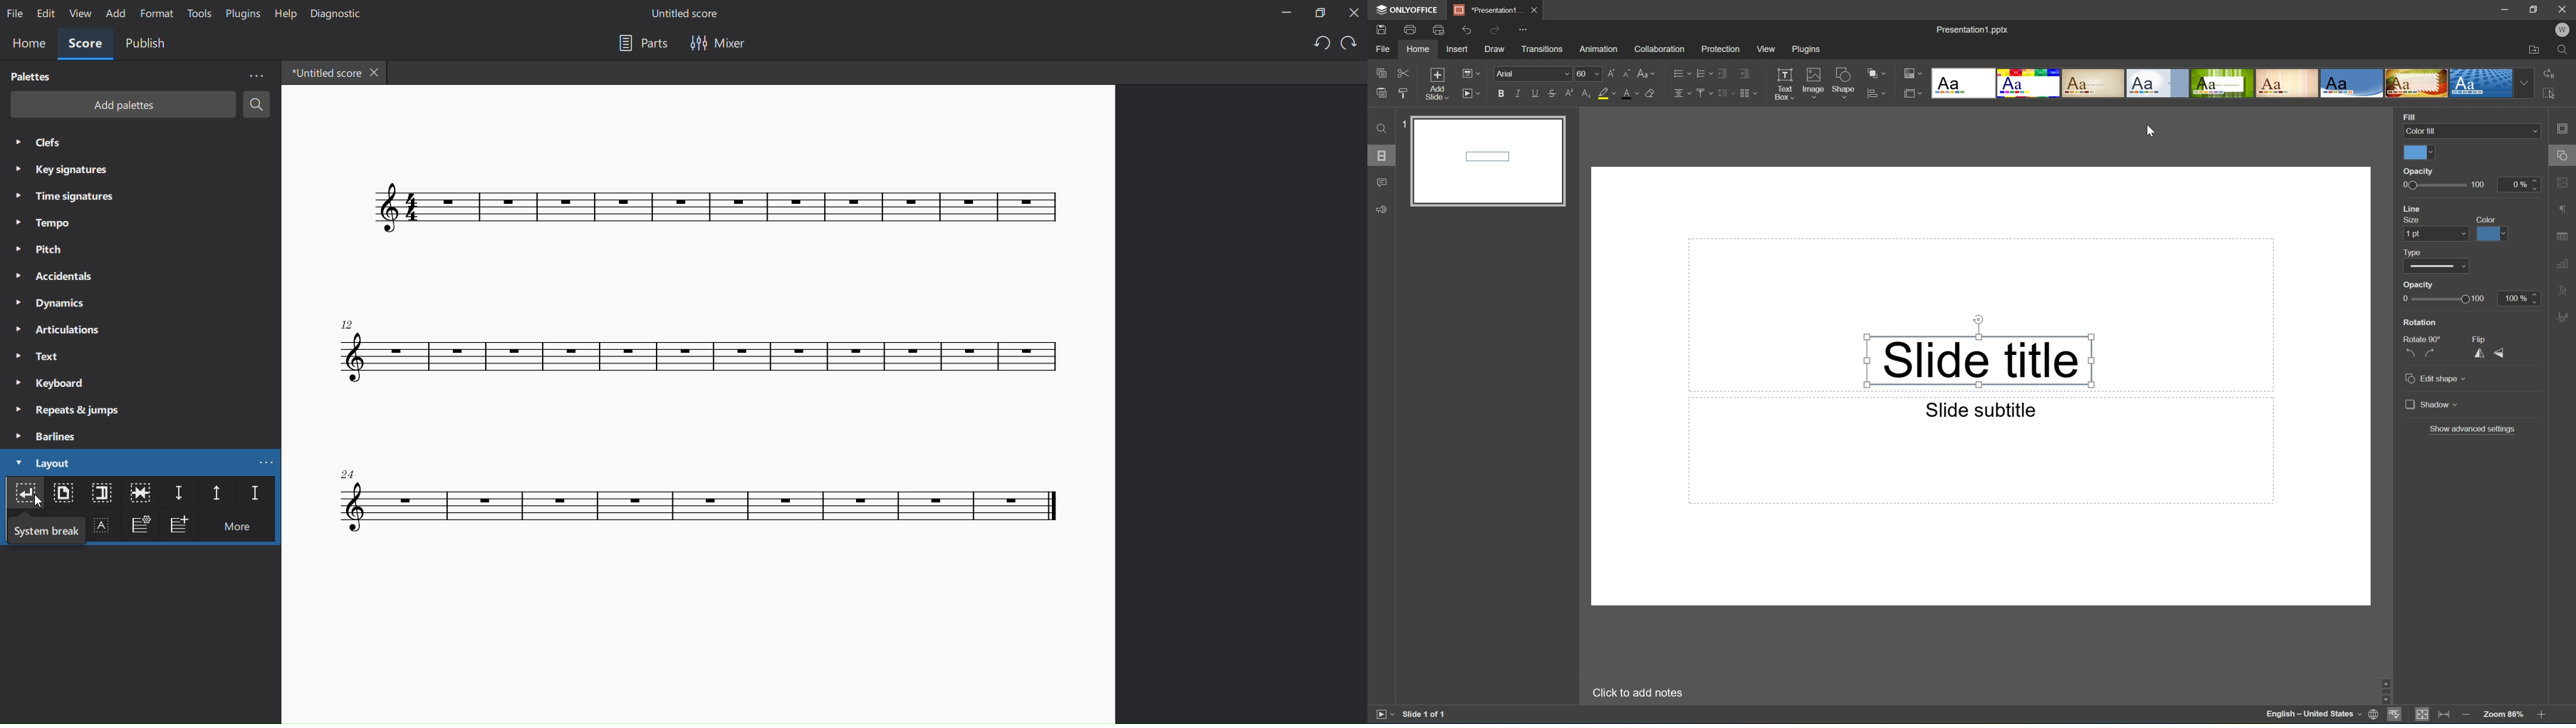 The width and height of the screenshot is (2576, 728). I want to click on Decrease indent, so click(1723, 72).